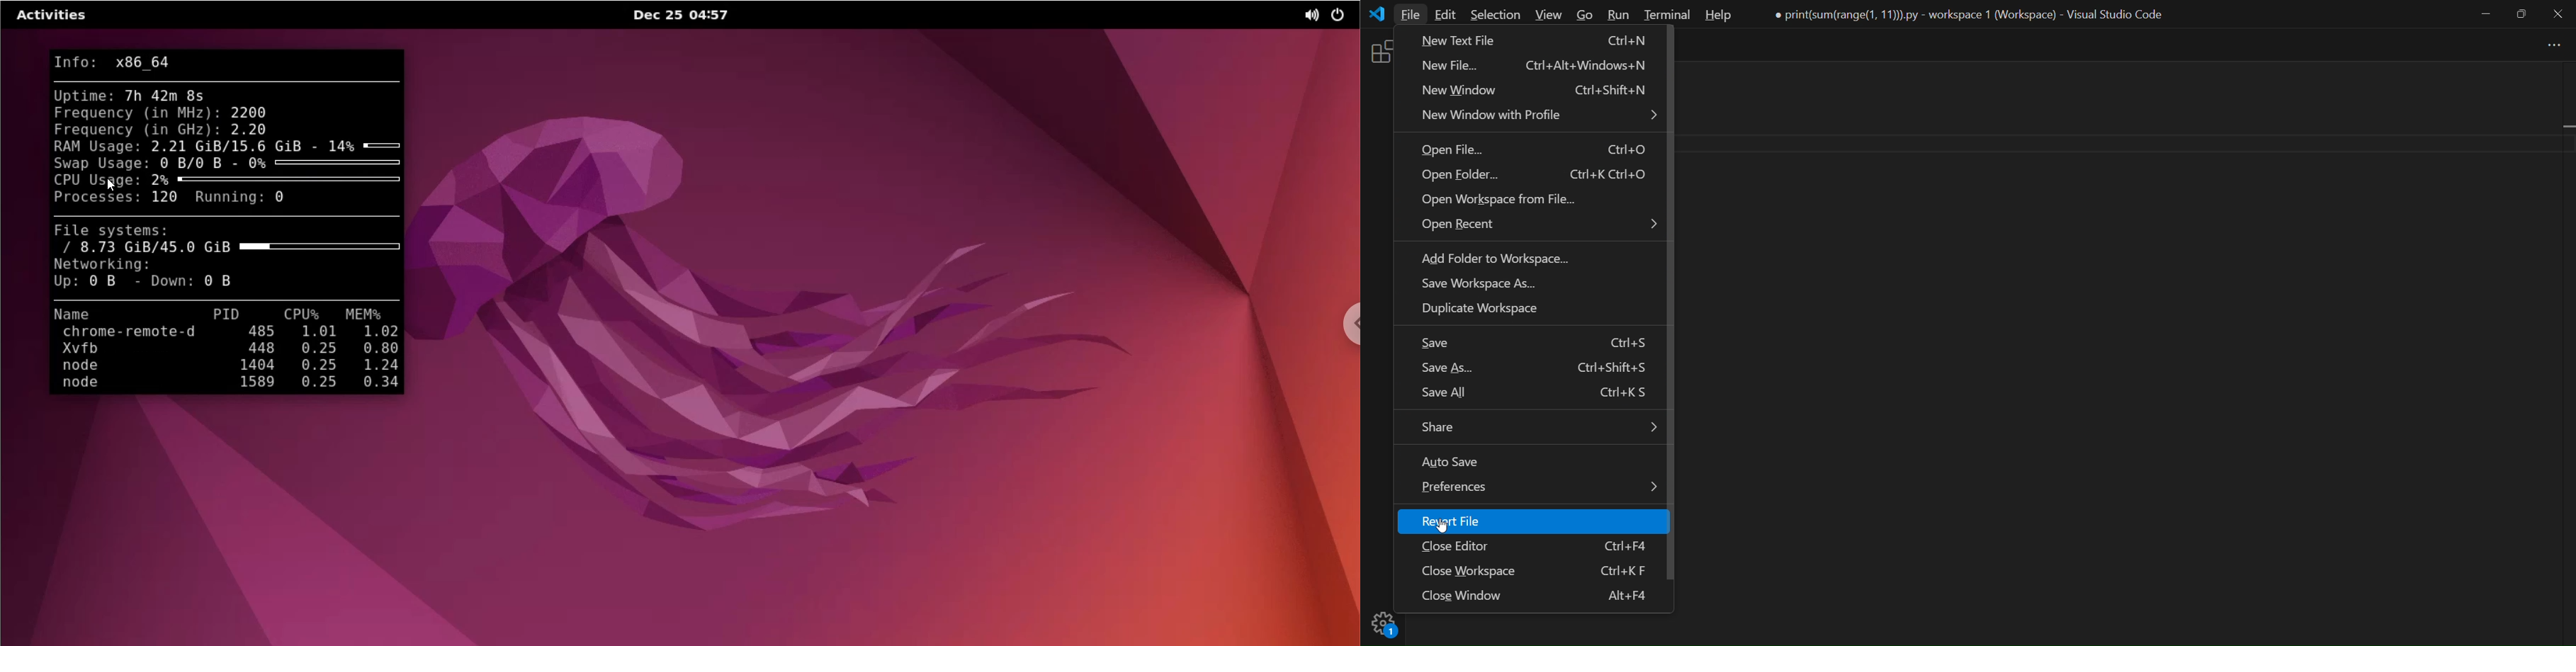 Image resolution: width=2576 pixels, height=672 pixels. I want to click on new file, so click(1535, 67).